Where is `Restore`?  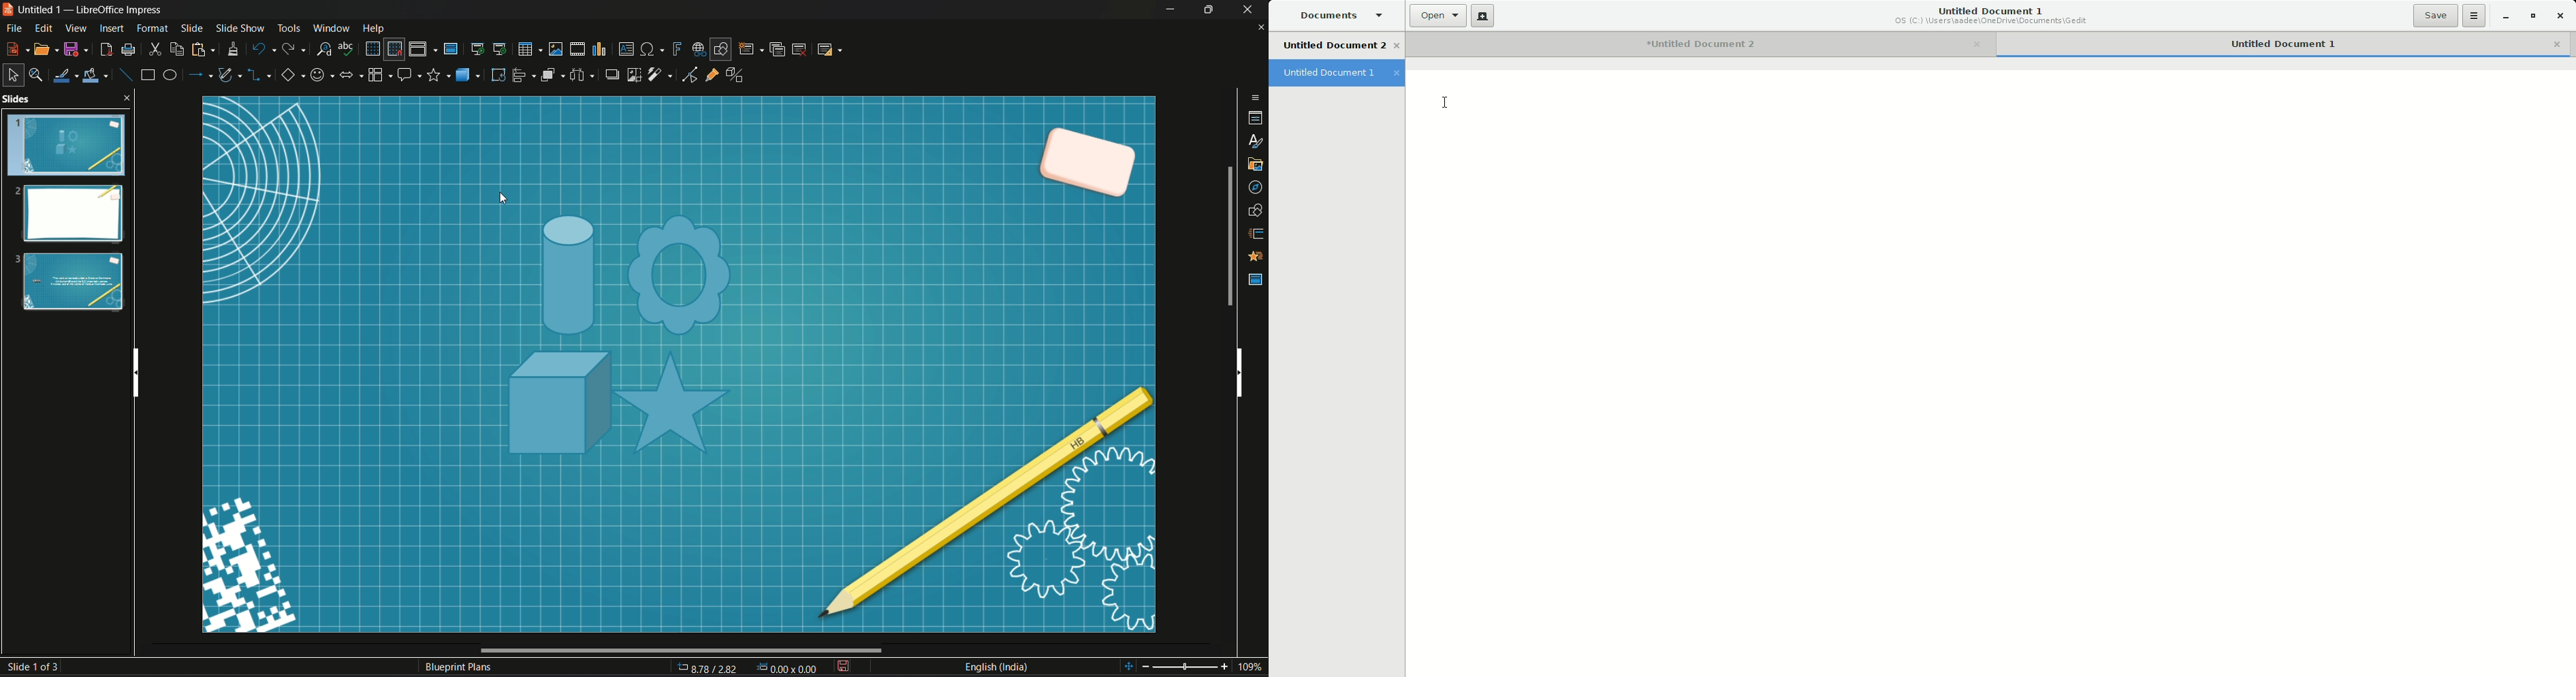 Restore is located at coordinates (2531, 15).